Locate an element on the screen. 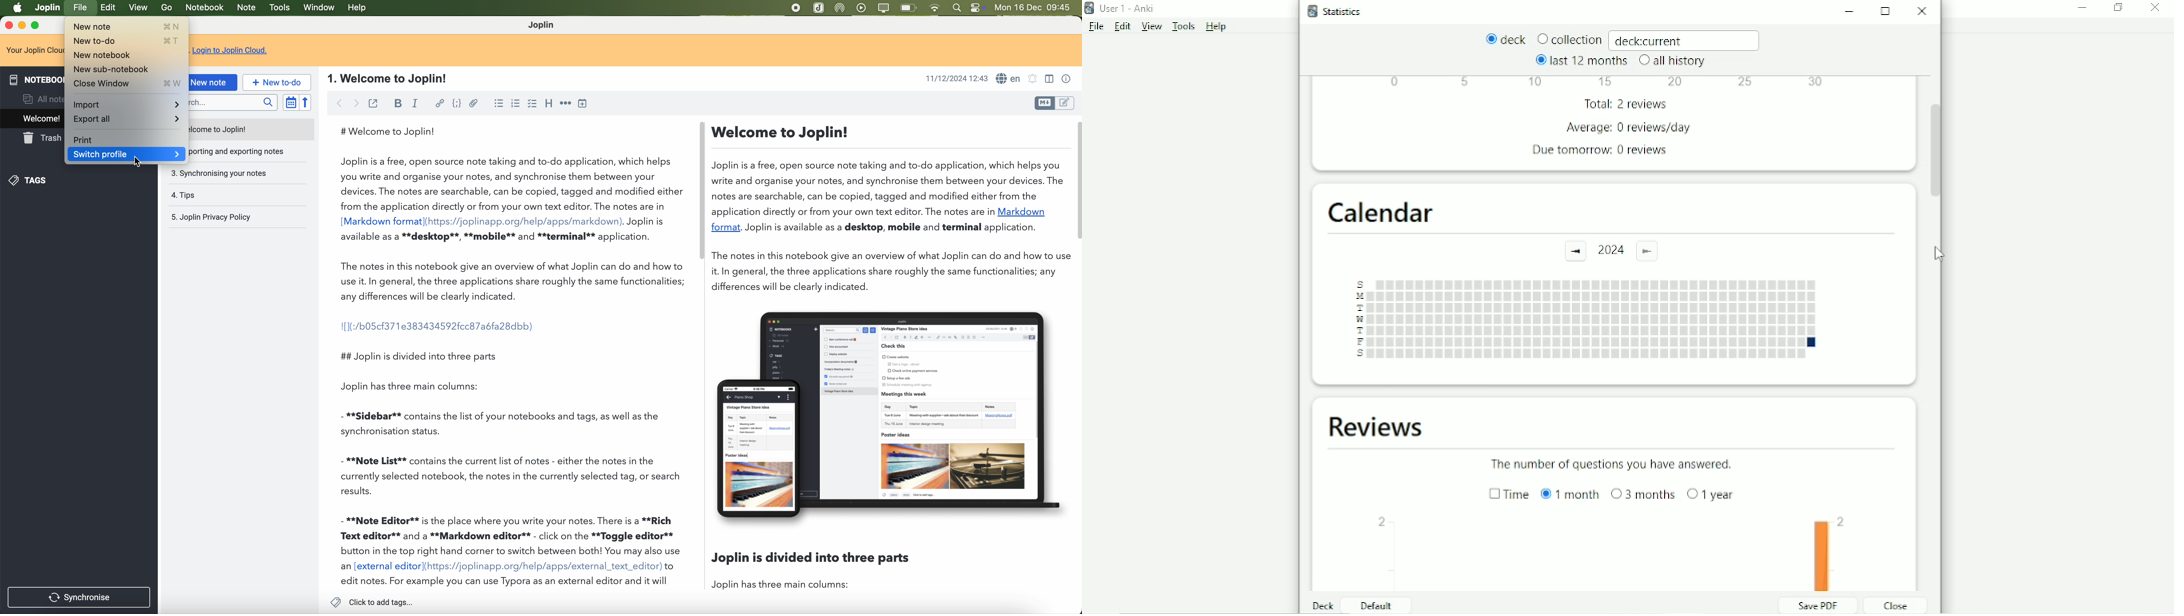  play is located at coordinates (862, 7).